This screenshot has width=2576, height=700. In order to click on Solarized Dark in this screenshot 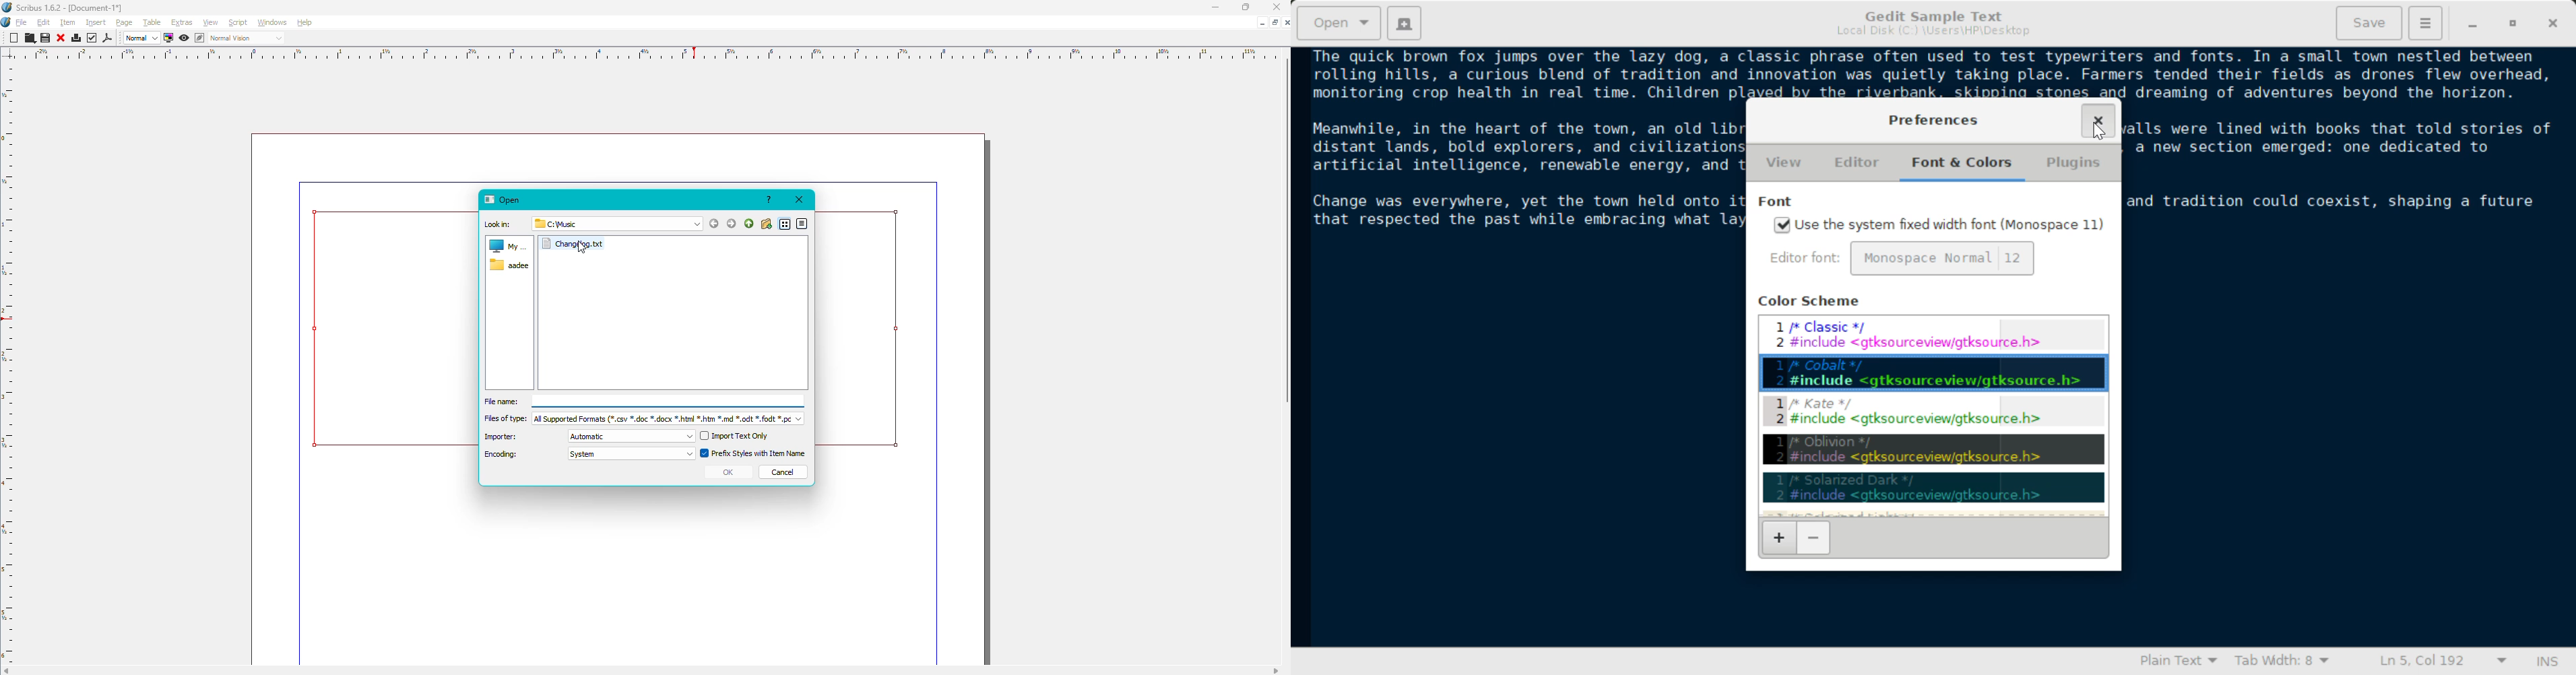, I will do `click(1932, 488)`.